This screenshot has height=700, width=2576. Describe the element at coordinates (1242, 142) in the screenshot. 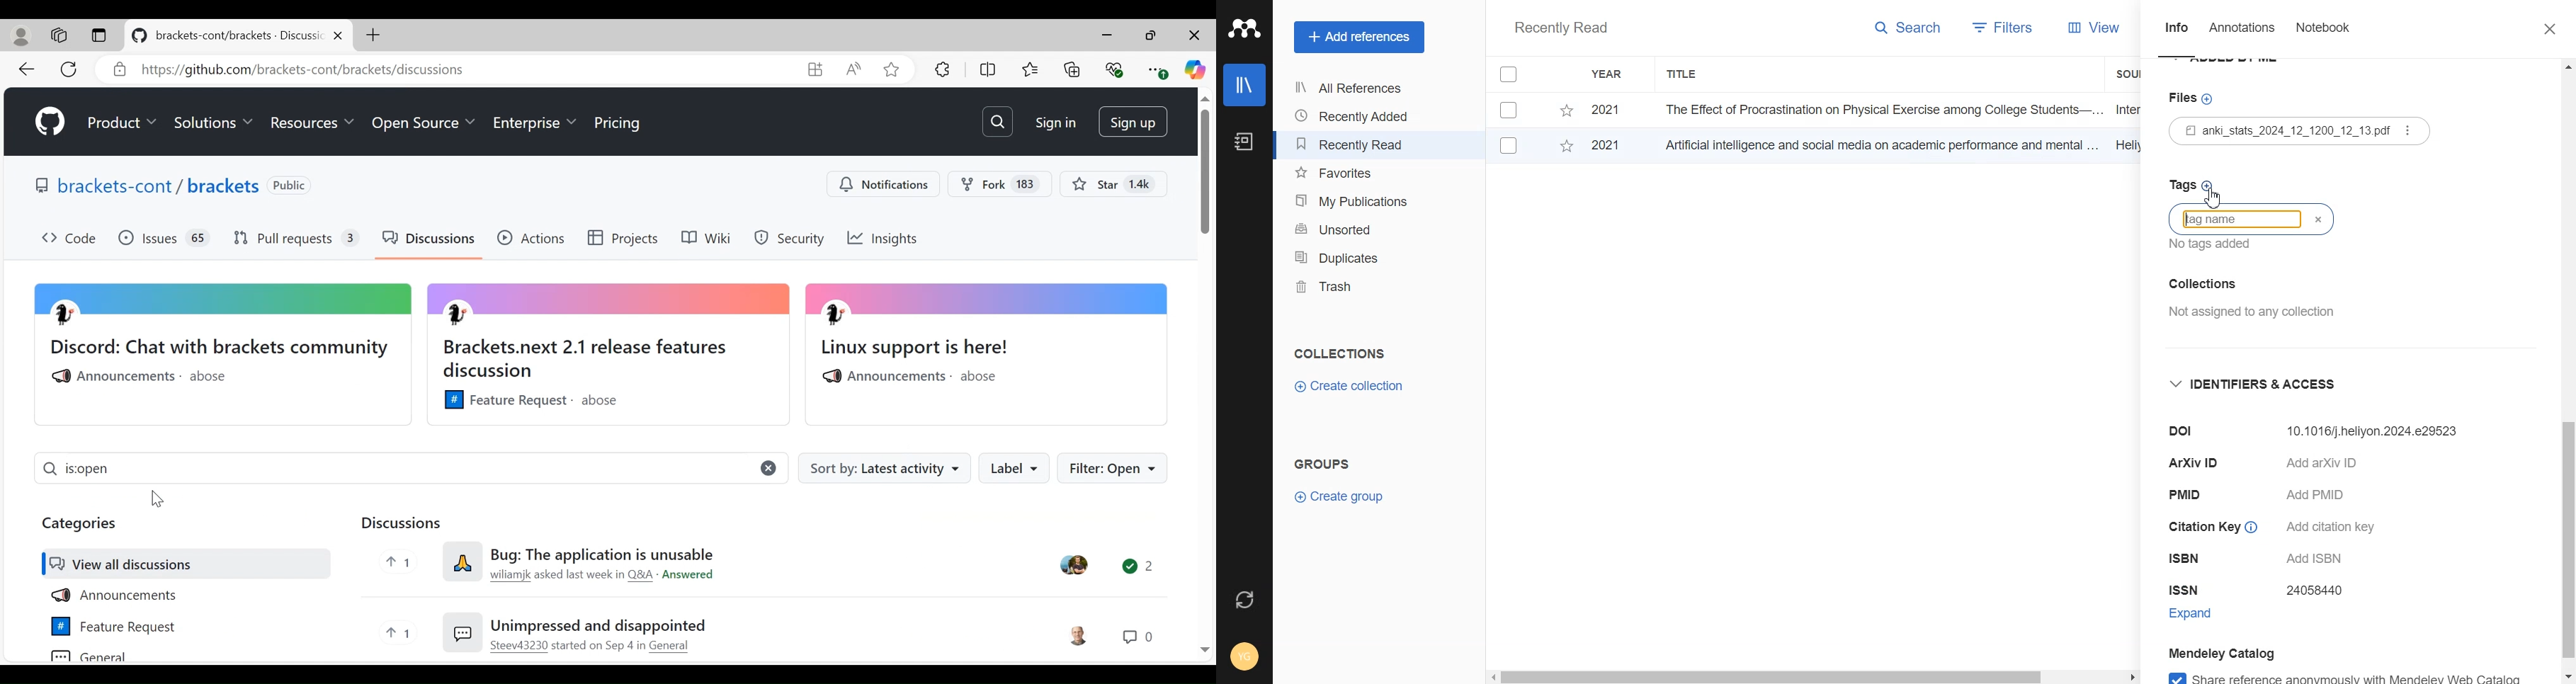

I see `Notebook` at that location.